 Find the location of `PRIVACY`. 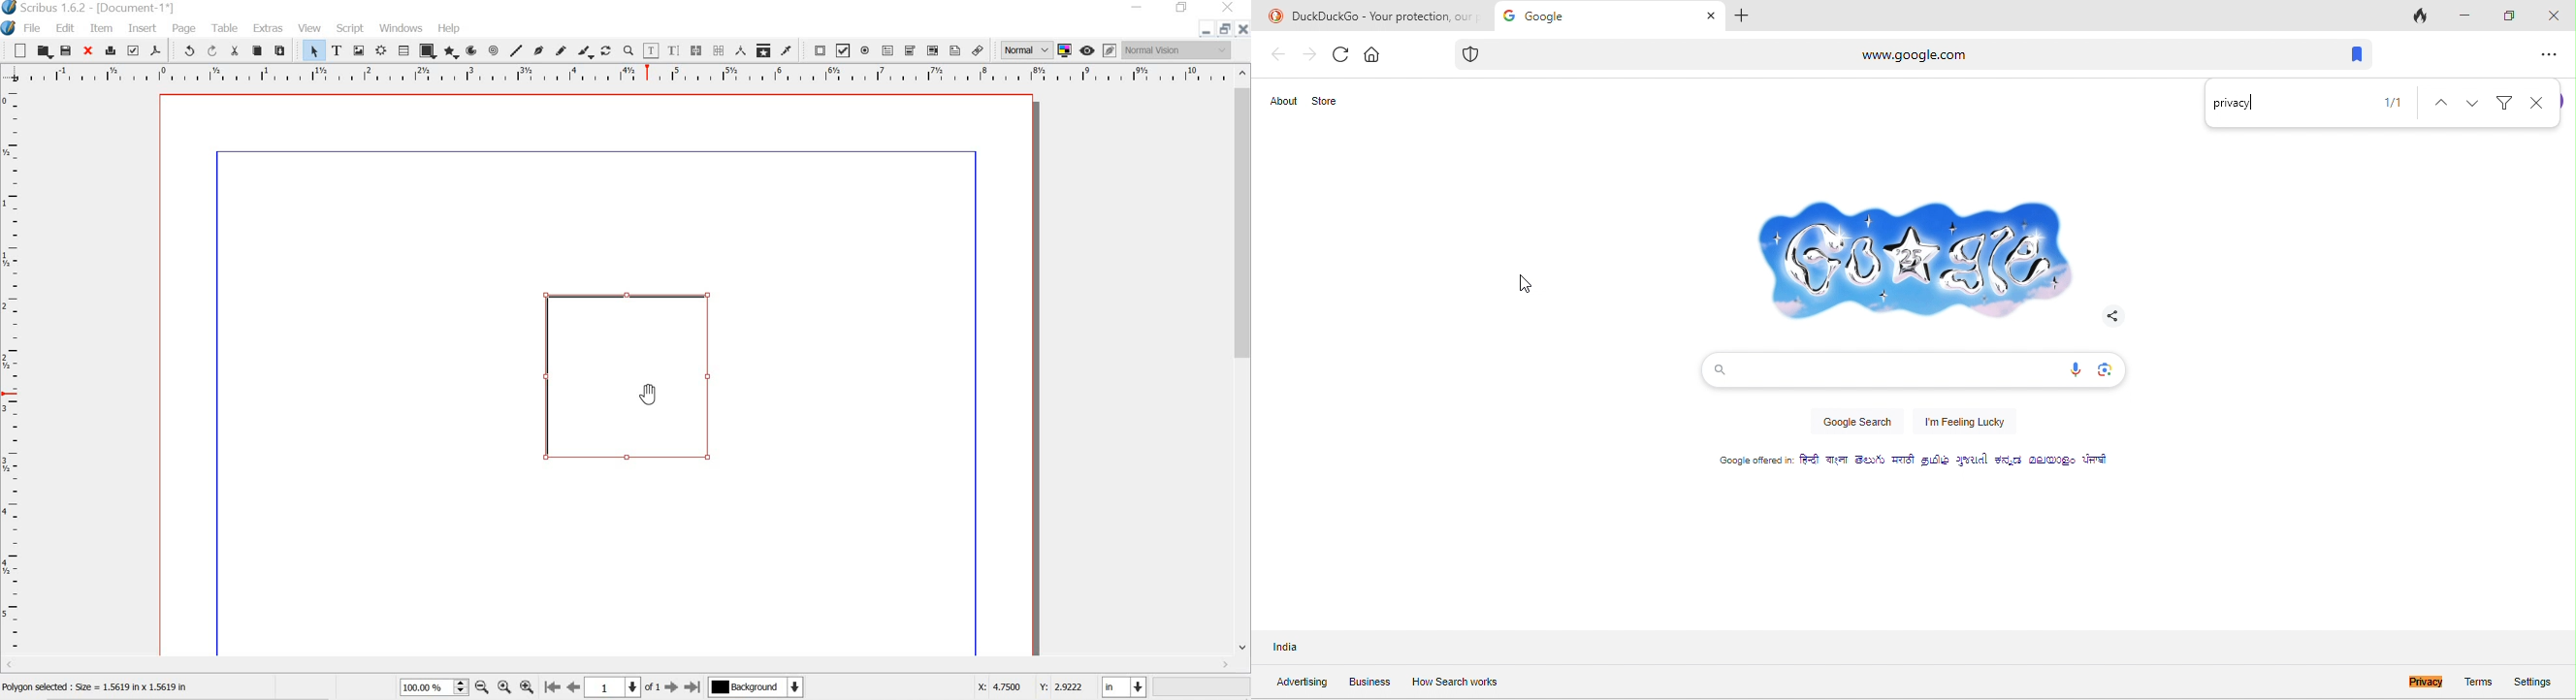

PRIVACY is located at coordinates (2406, 681).